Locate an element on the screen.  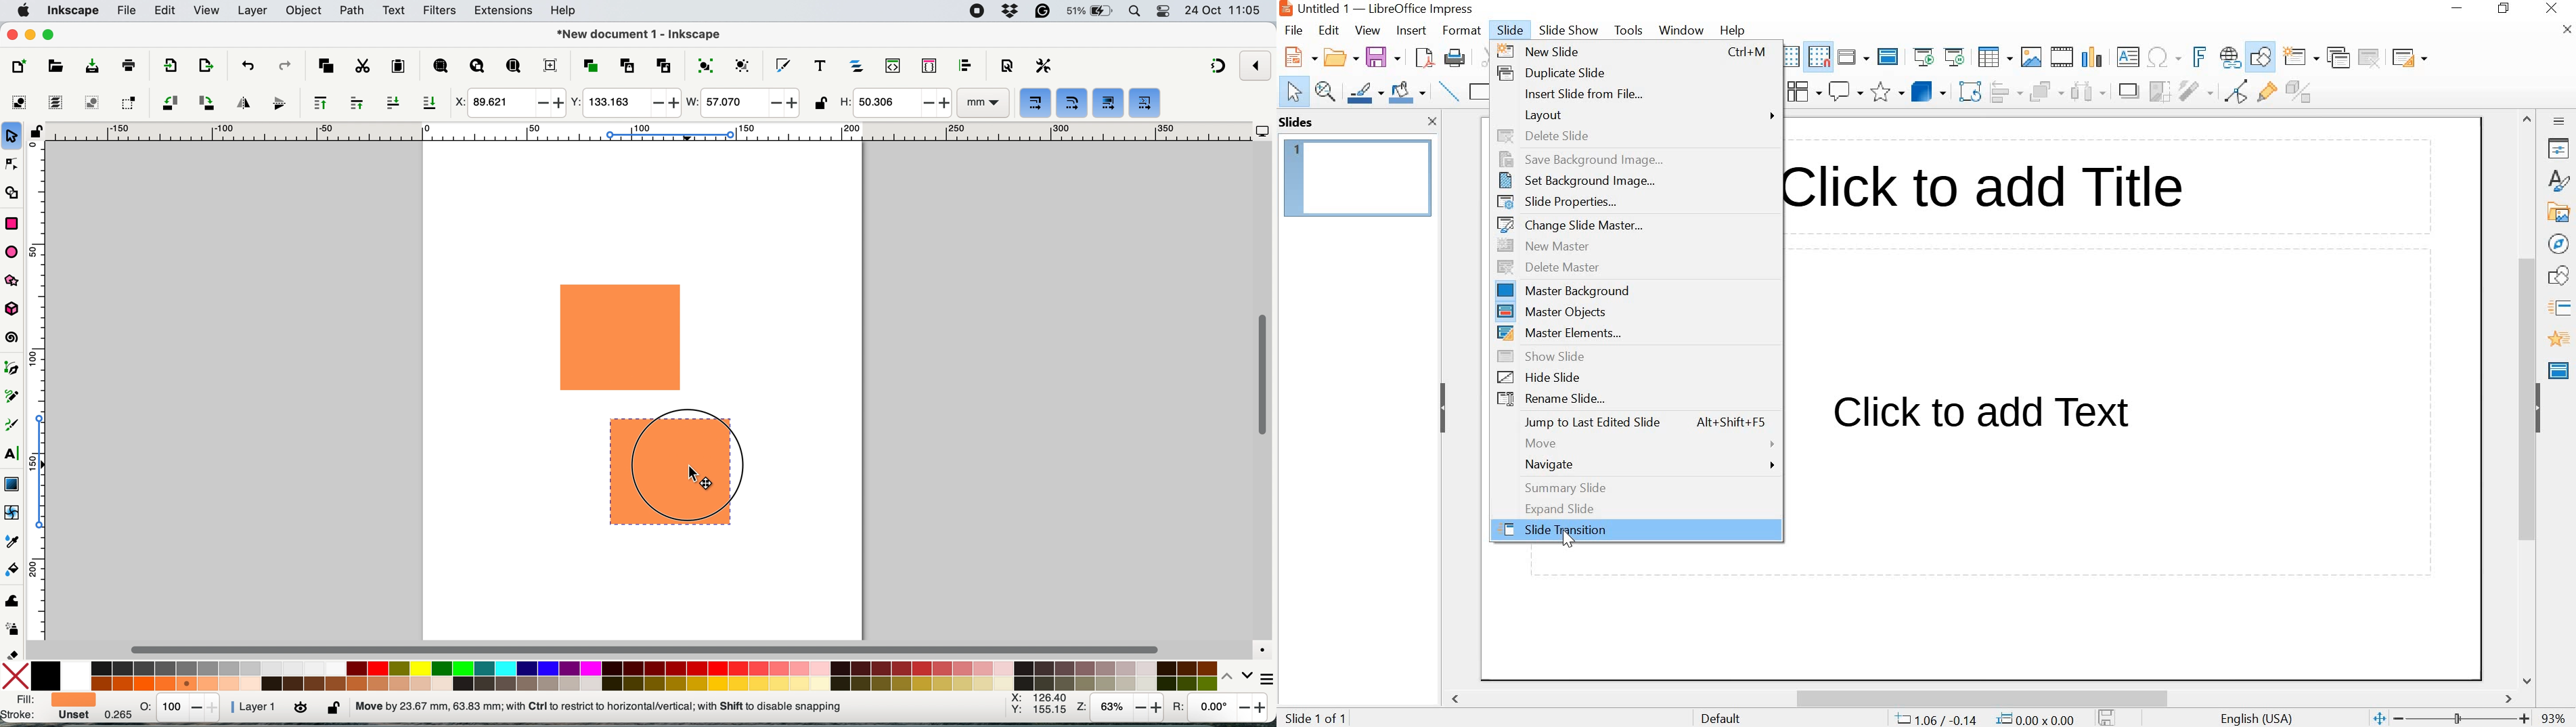
Insert chart is located at coordinates (2091, 56).